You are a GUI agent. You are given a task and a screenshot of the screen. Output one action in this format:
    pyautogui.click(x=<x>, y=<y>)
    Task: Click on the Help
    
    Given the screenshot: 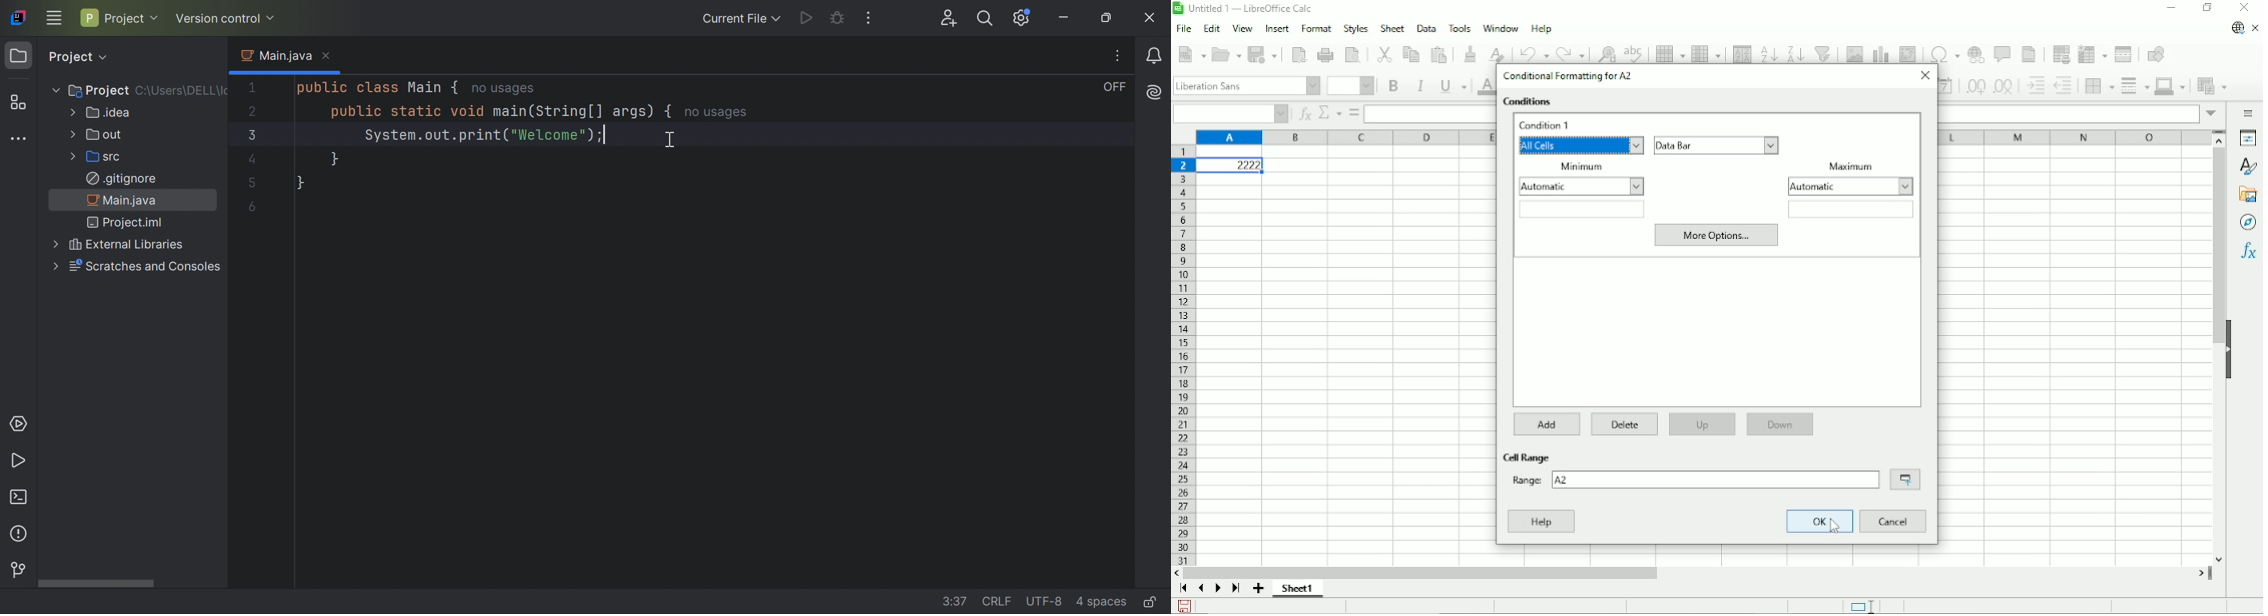 What is the action you would take?
    pyautogui.click(x=1542, y=521)
    